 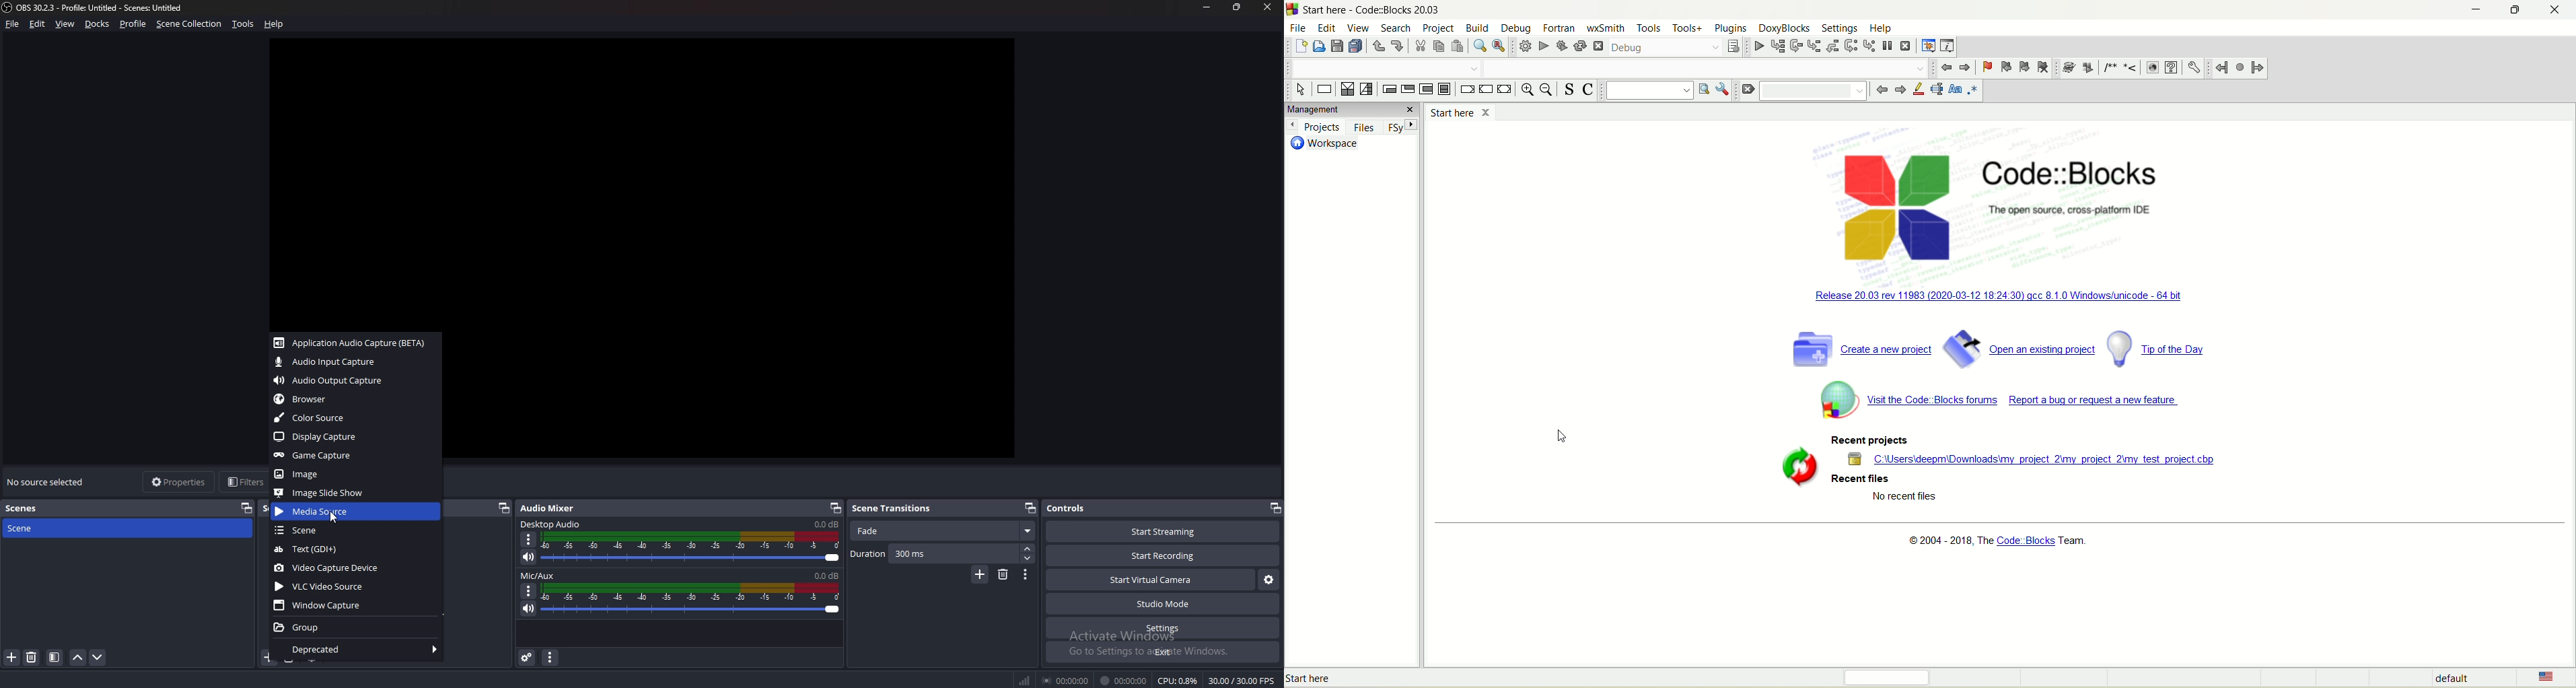 What do you see at coordinates (268, 657) in the screenshot?
I see `Add sources` at bounding box center [268, 657].